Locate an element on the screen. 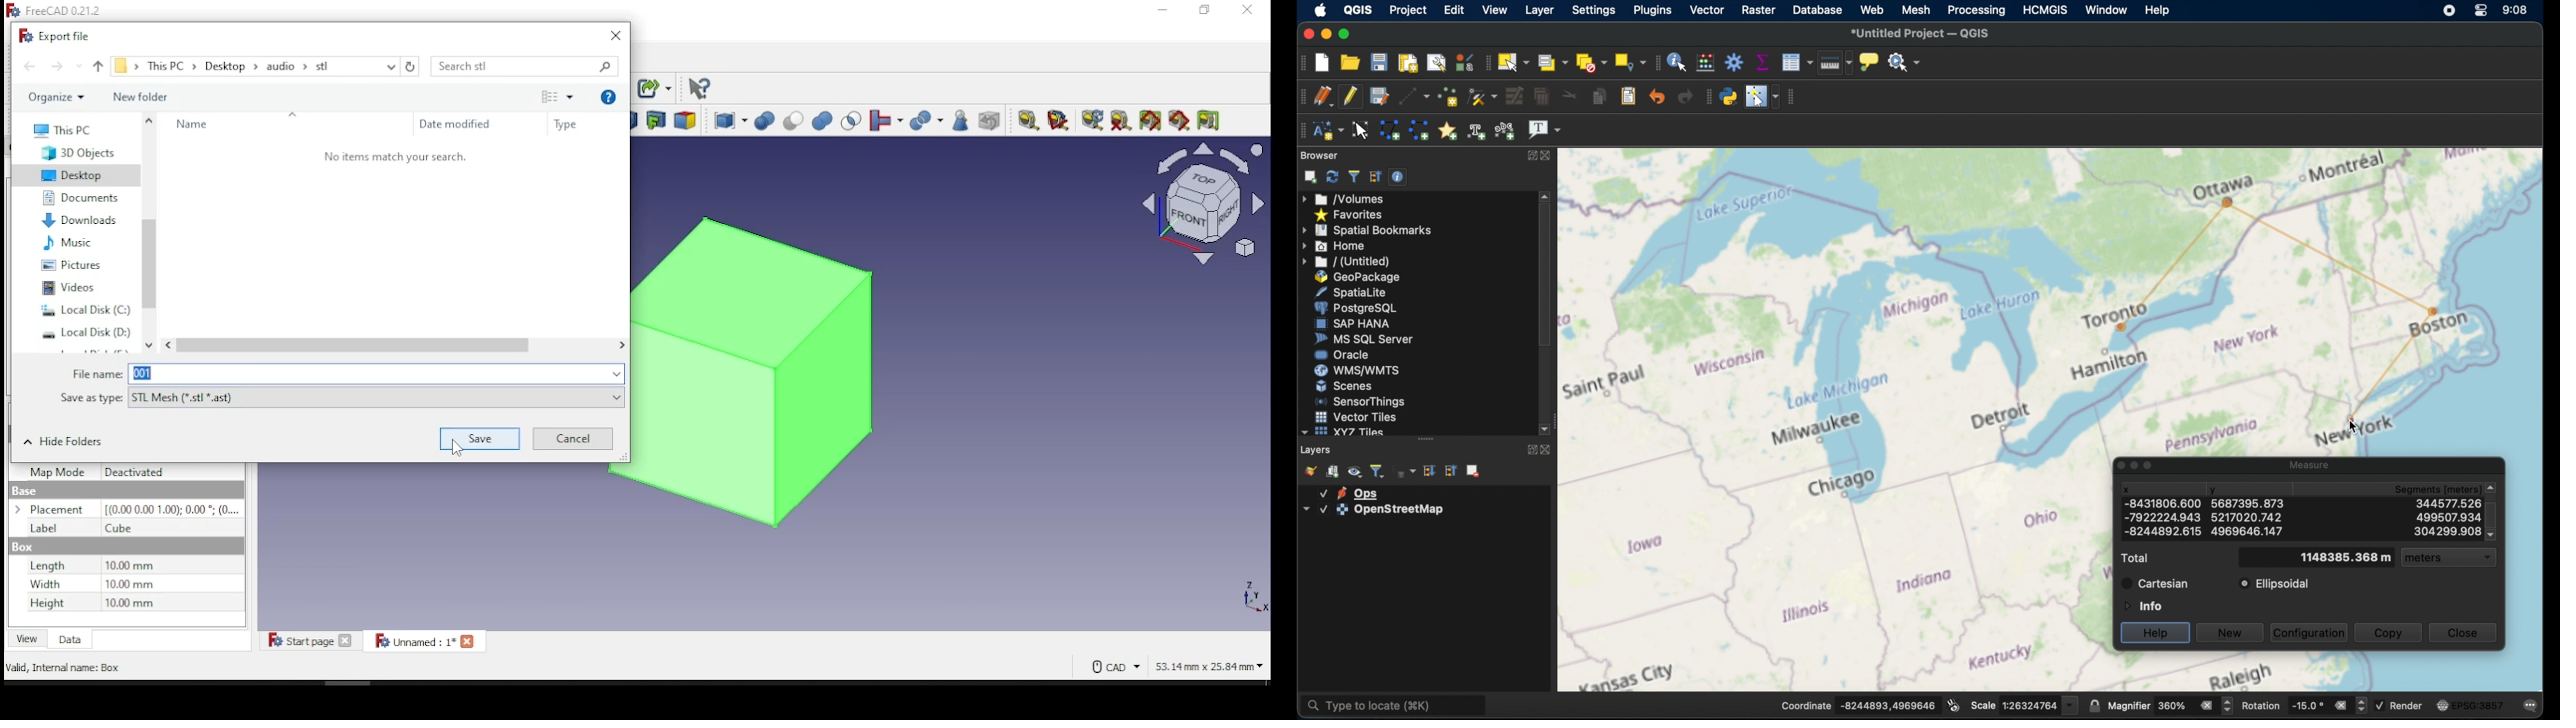 The image size is (2576, 728). start page is located at coordinates (310, 640).